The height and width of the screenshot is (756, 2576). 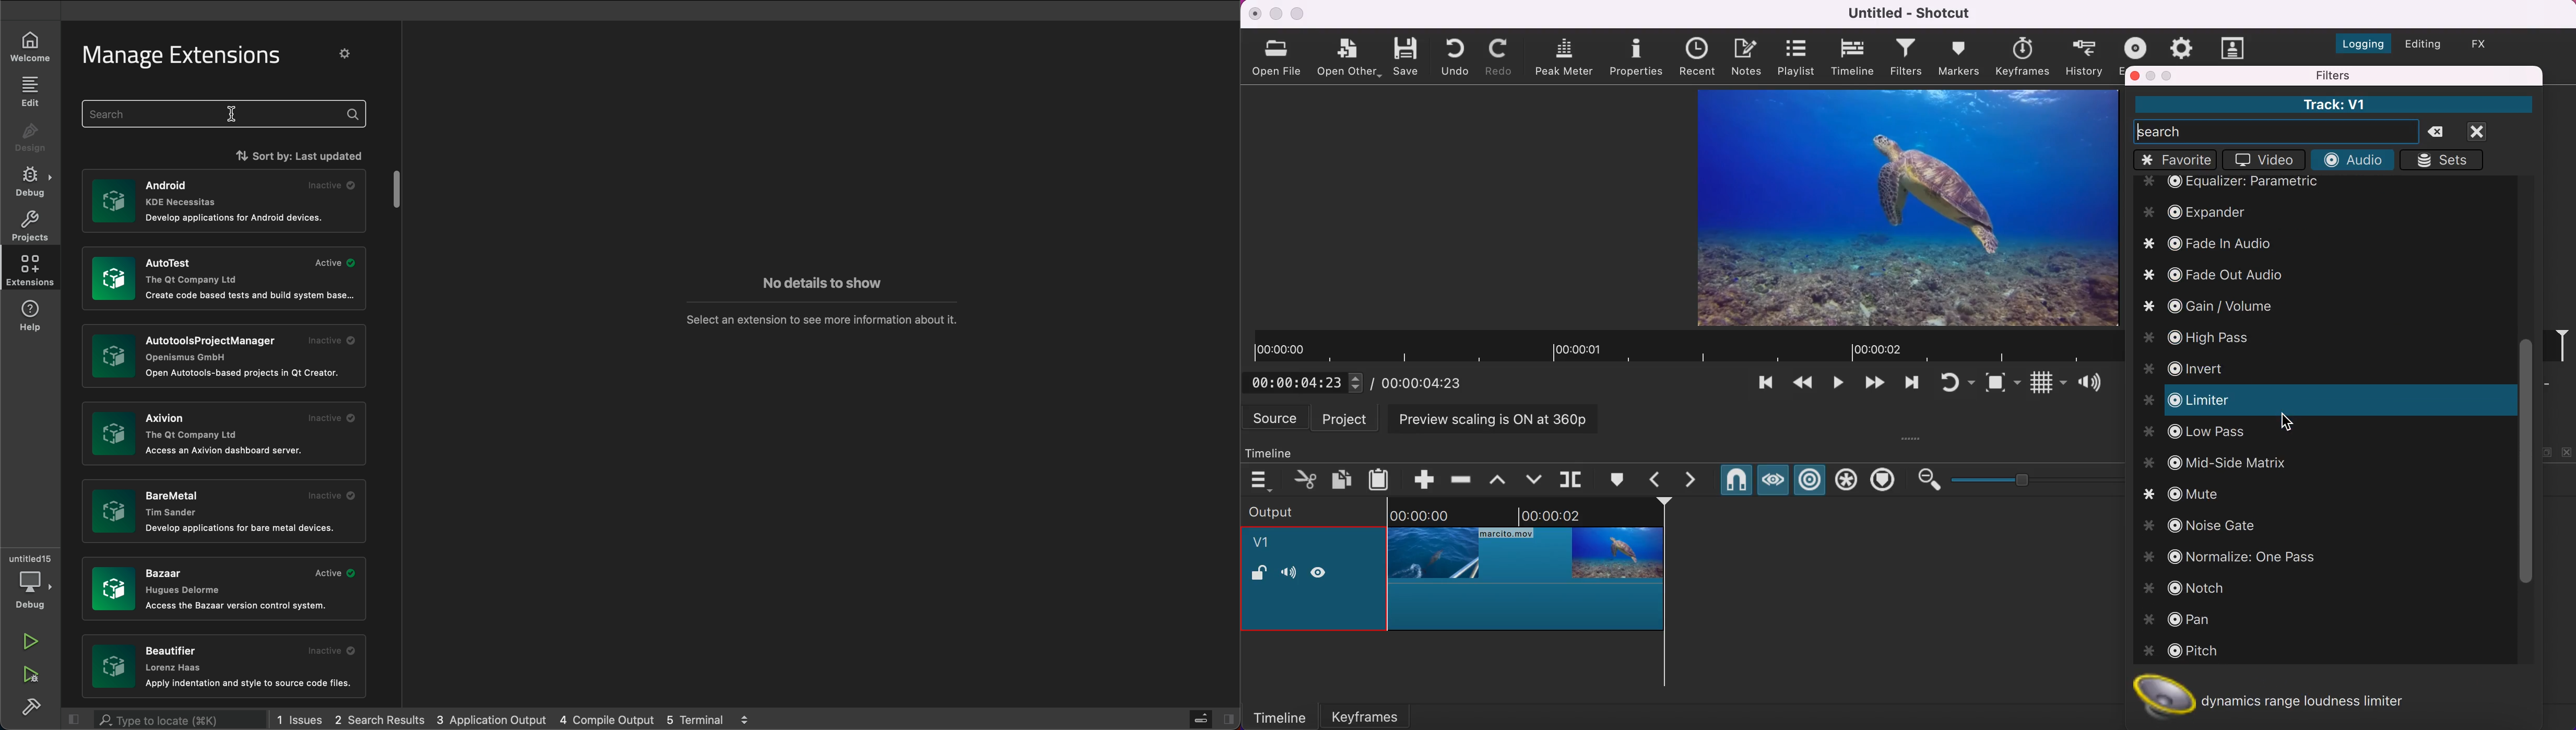 What do you see at coordinates (1279, 716) in the screenshot?
I see `timeline` at bounding box center [1279, 716].